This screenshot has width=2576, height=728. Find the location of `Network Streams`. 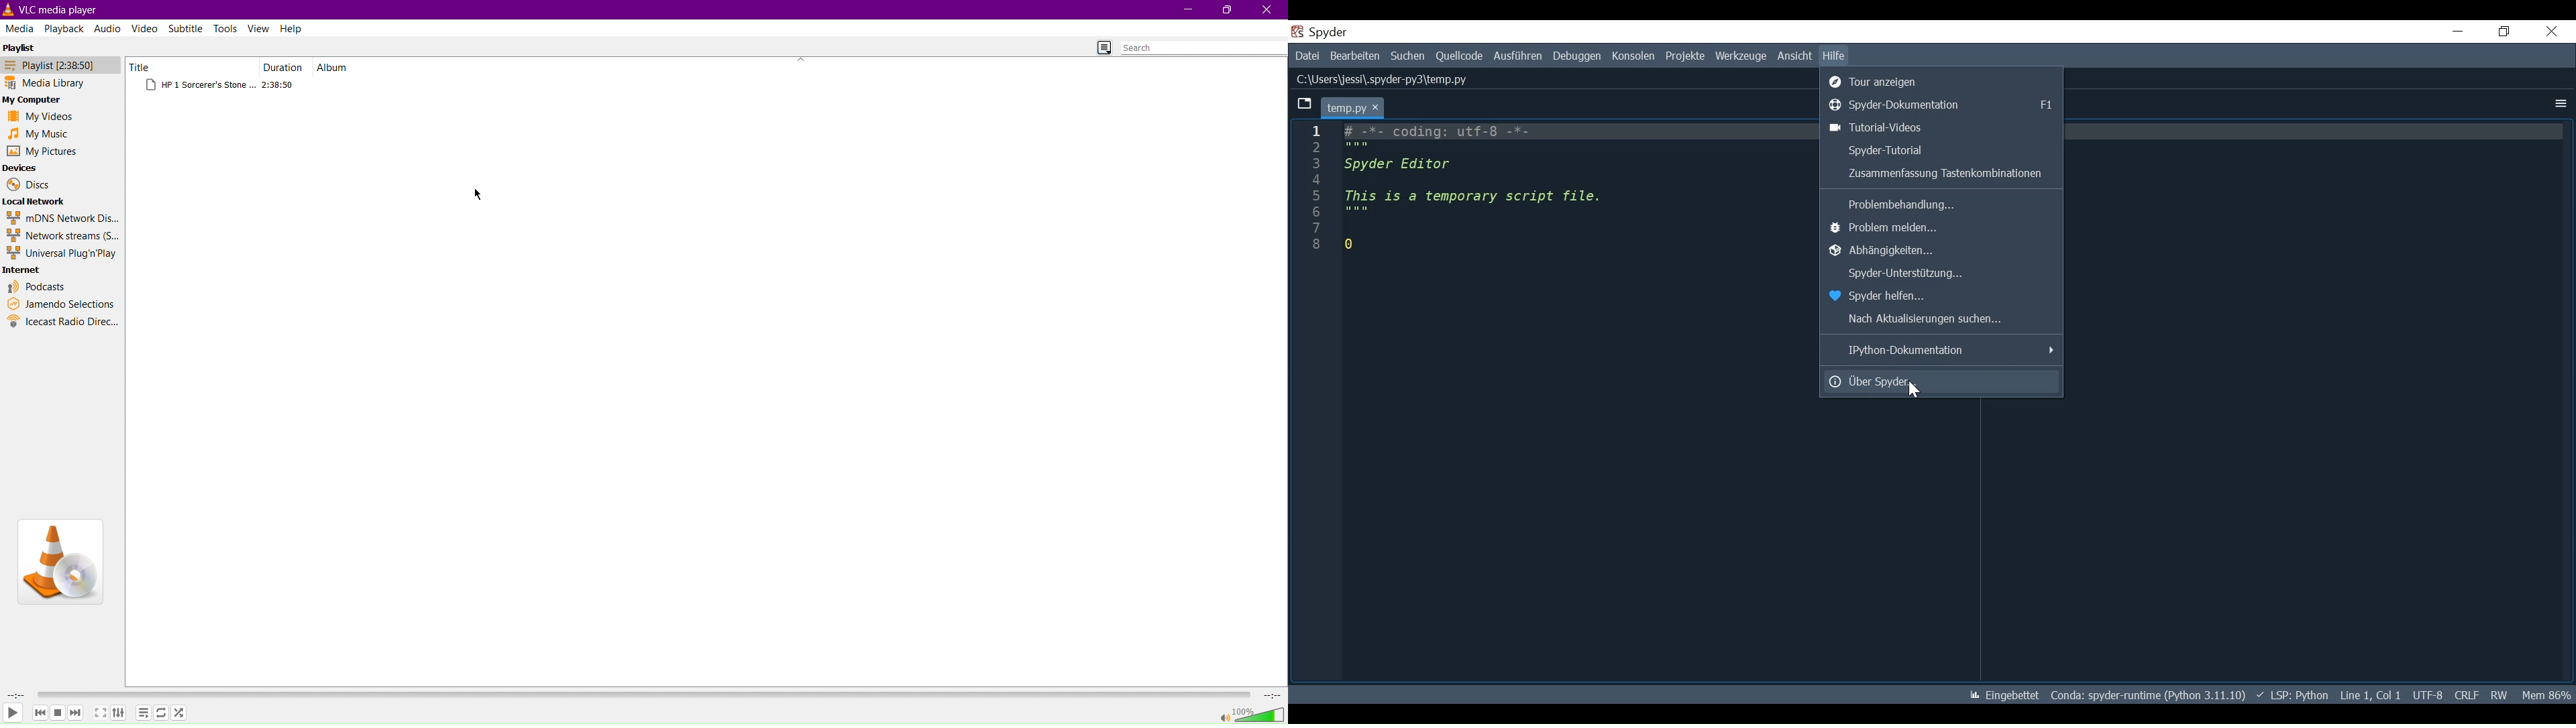

Network Streams is located at coordinates (62, 236).